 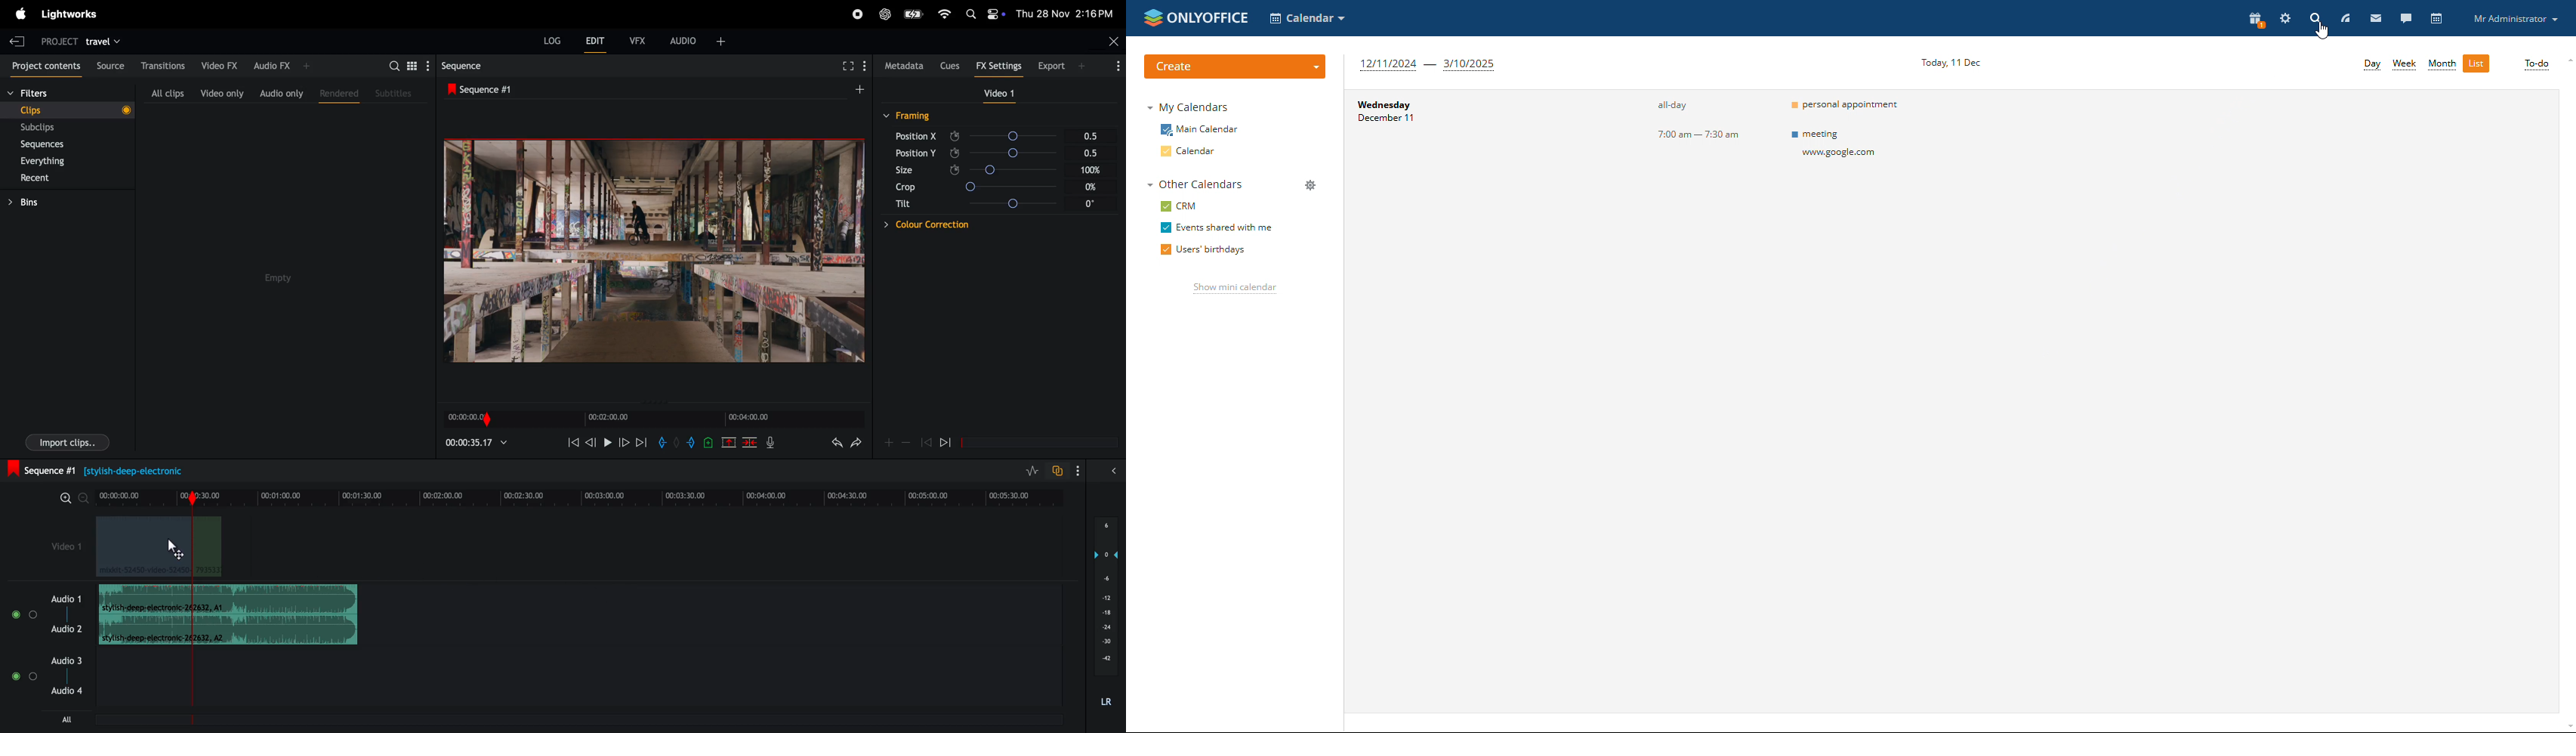 I want to click on video, so click(x=995, y=94).